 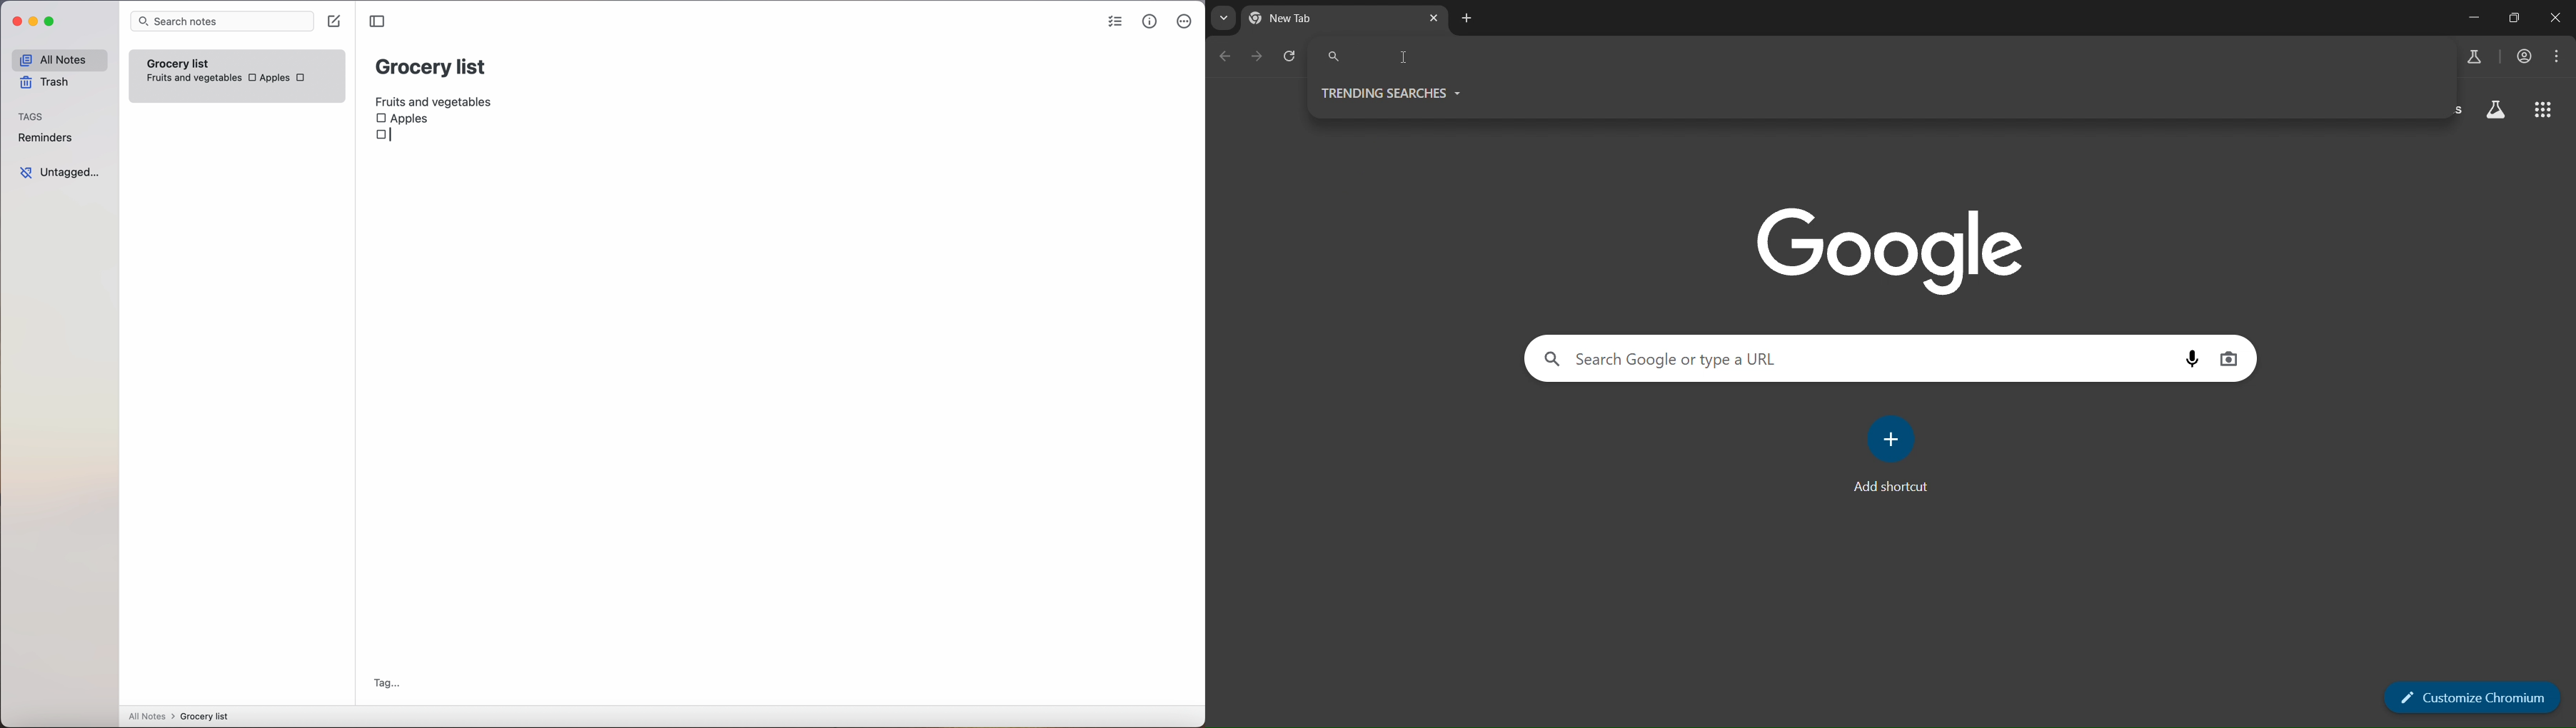 What do you see at coordinates (268, 77) in the screenshot?
I see `Apples checkbox` at bounding box center [268, 77].